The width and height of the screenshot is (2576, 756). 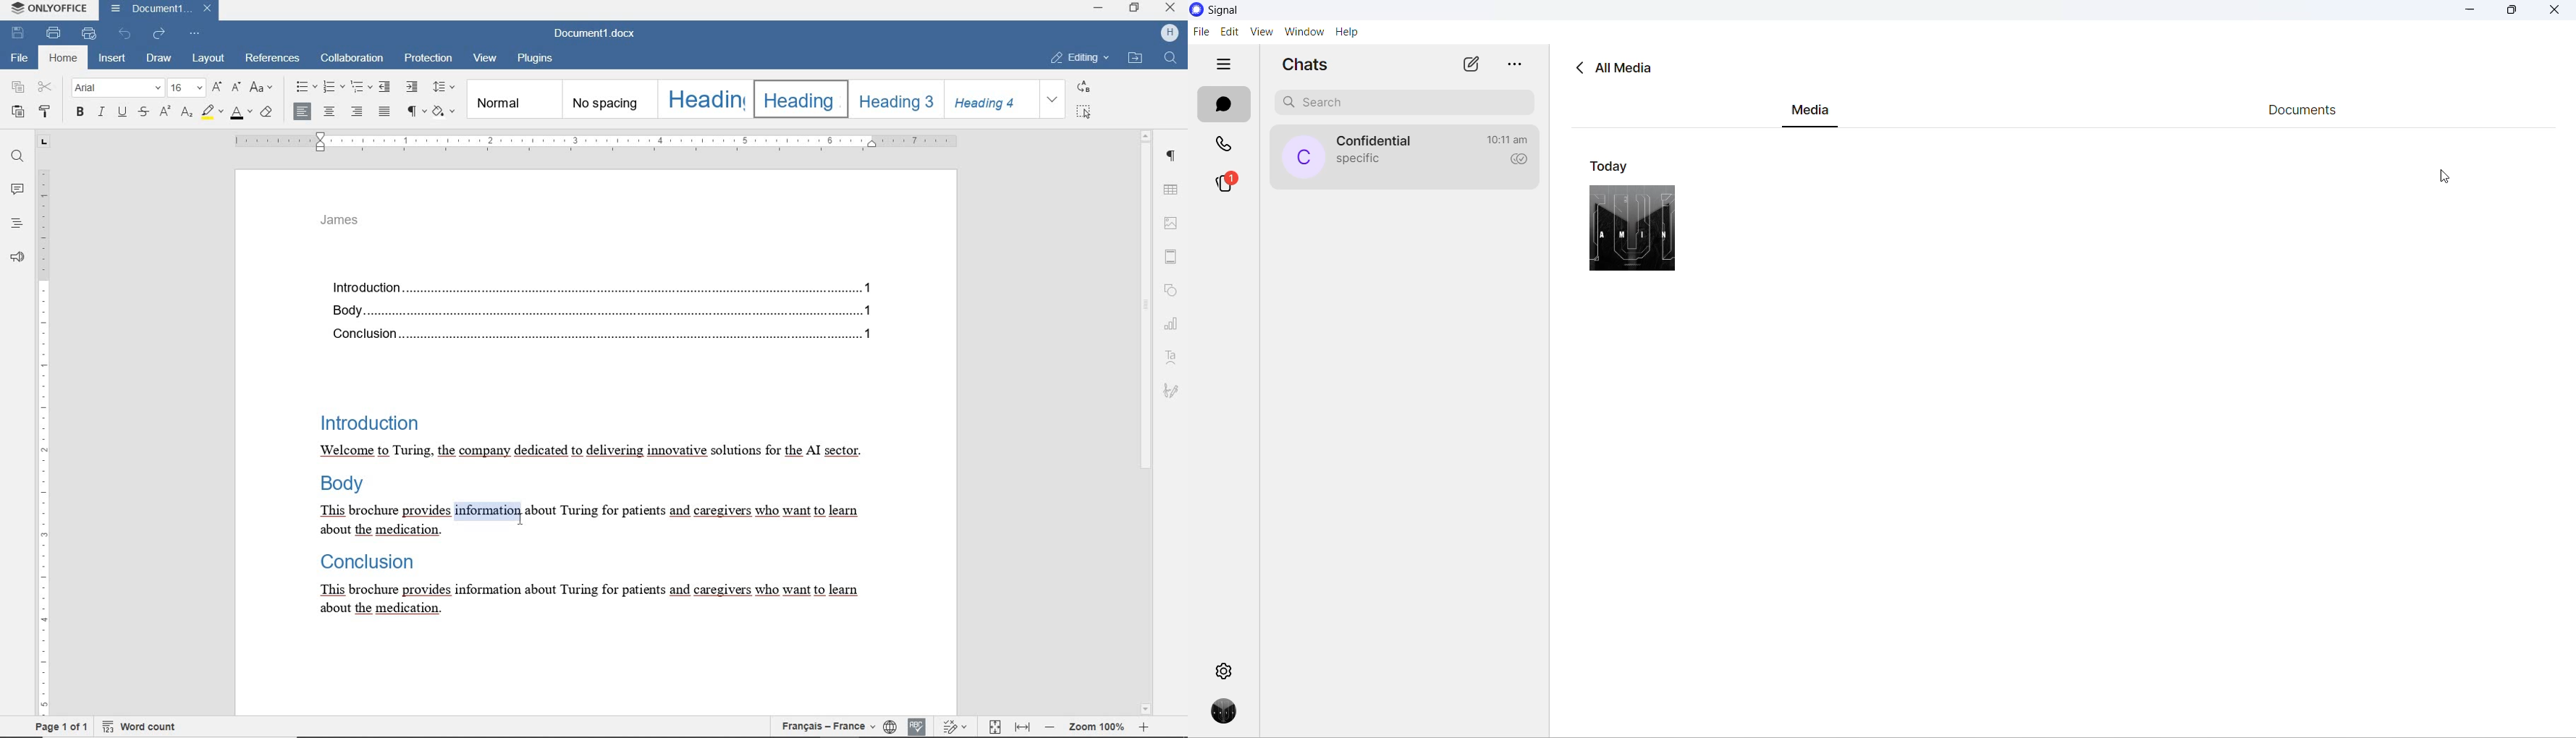 I want to click on FILE, so click(x=21, y=59).